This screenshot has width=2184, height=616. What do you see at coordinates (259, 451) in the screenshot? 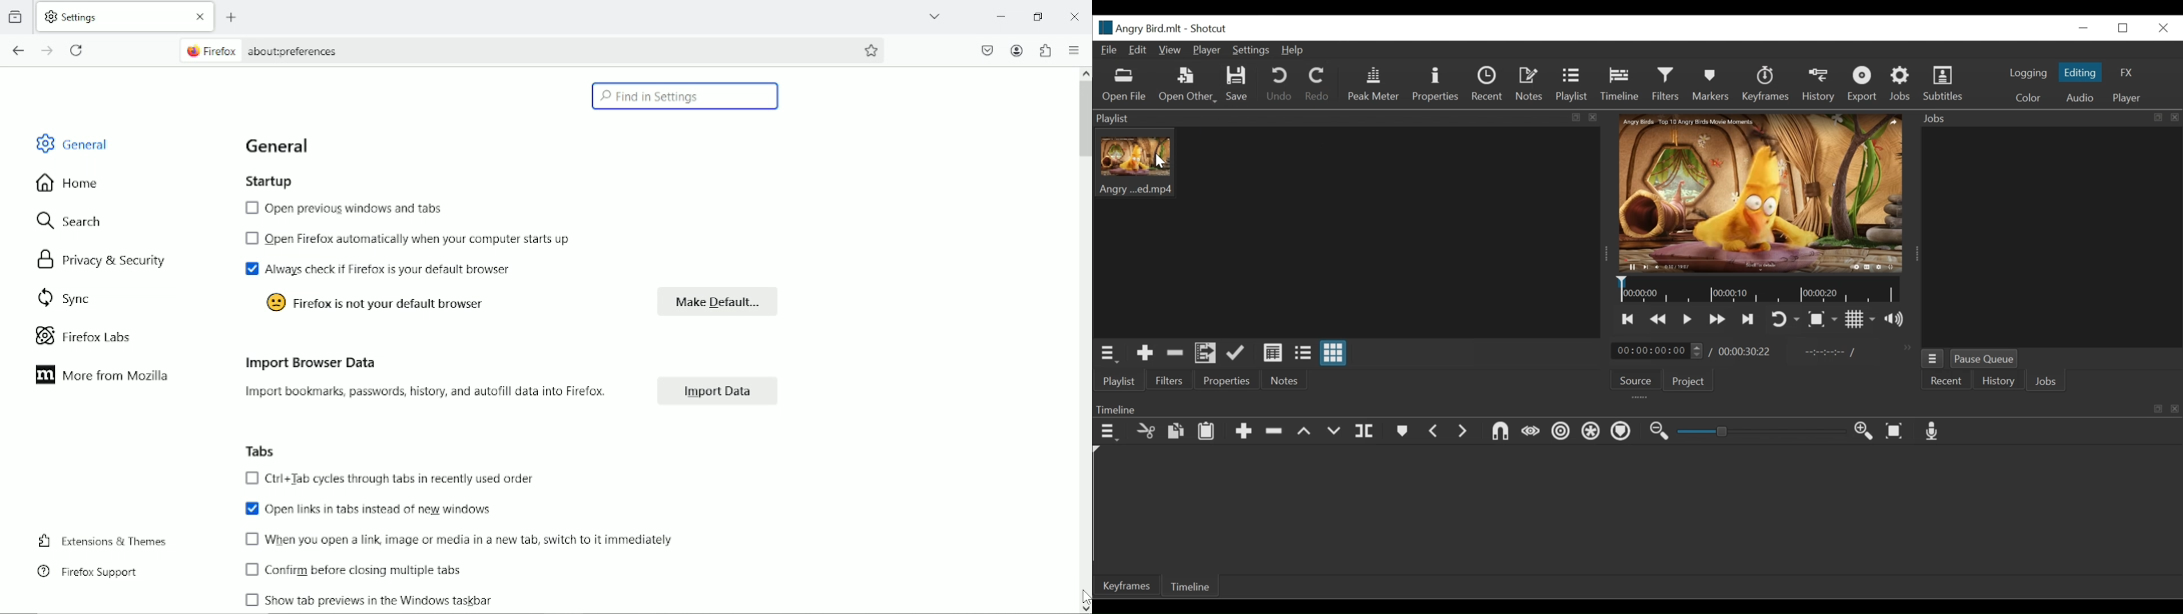
I see `Tabs` at bounding box center [259, 451].